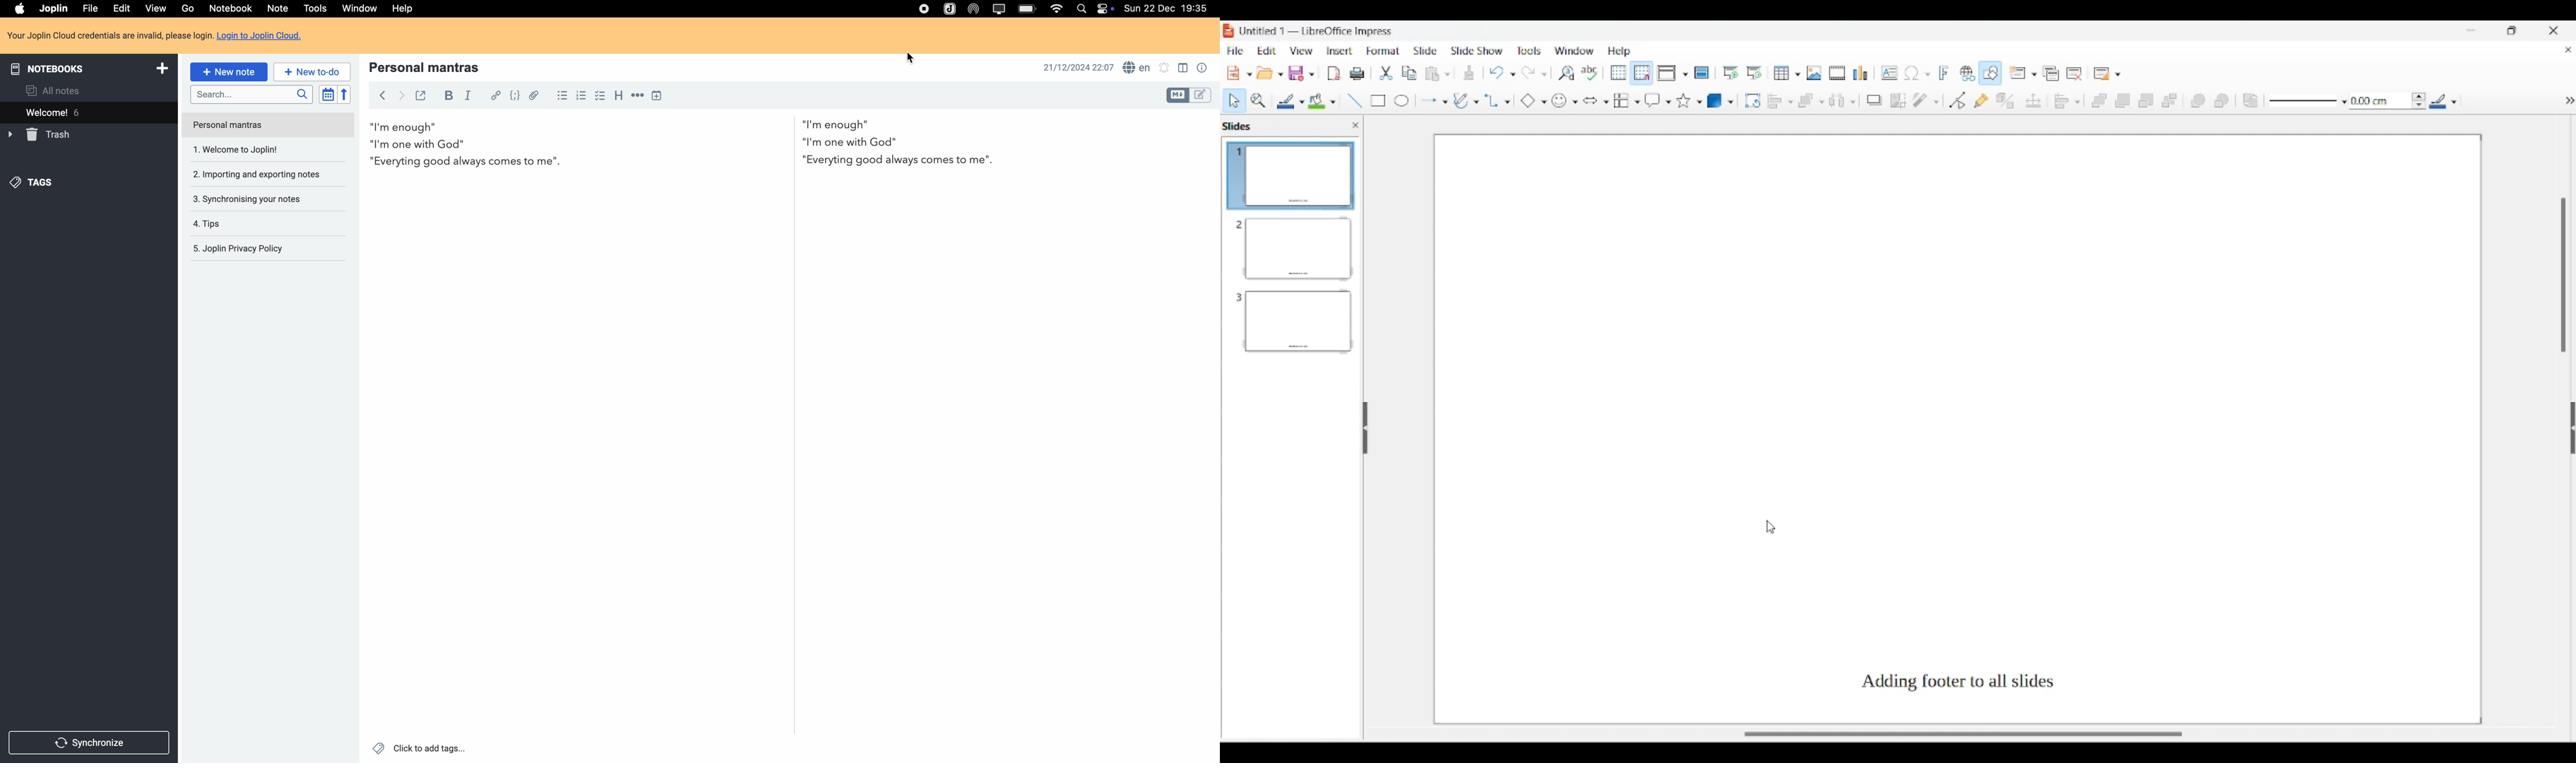 The width and height of the screenshot is (2576, 784). I want to click on Basic shape options, so click(1533, 101).